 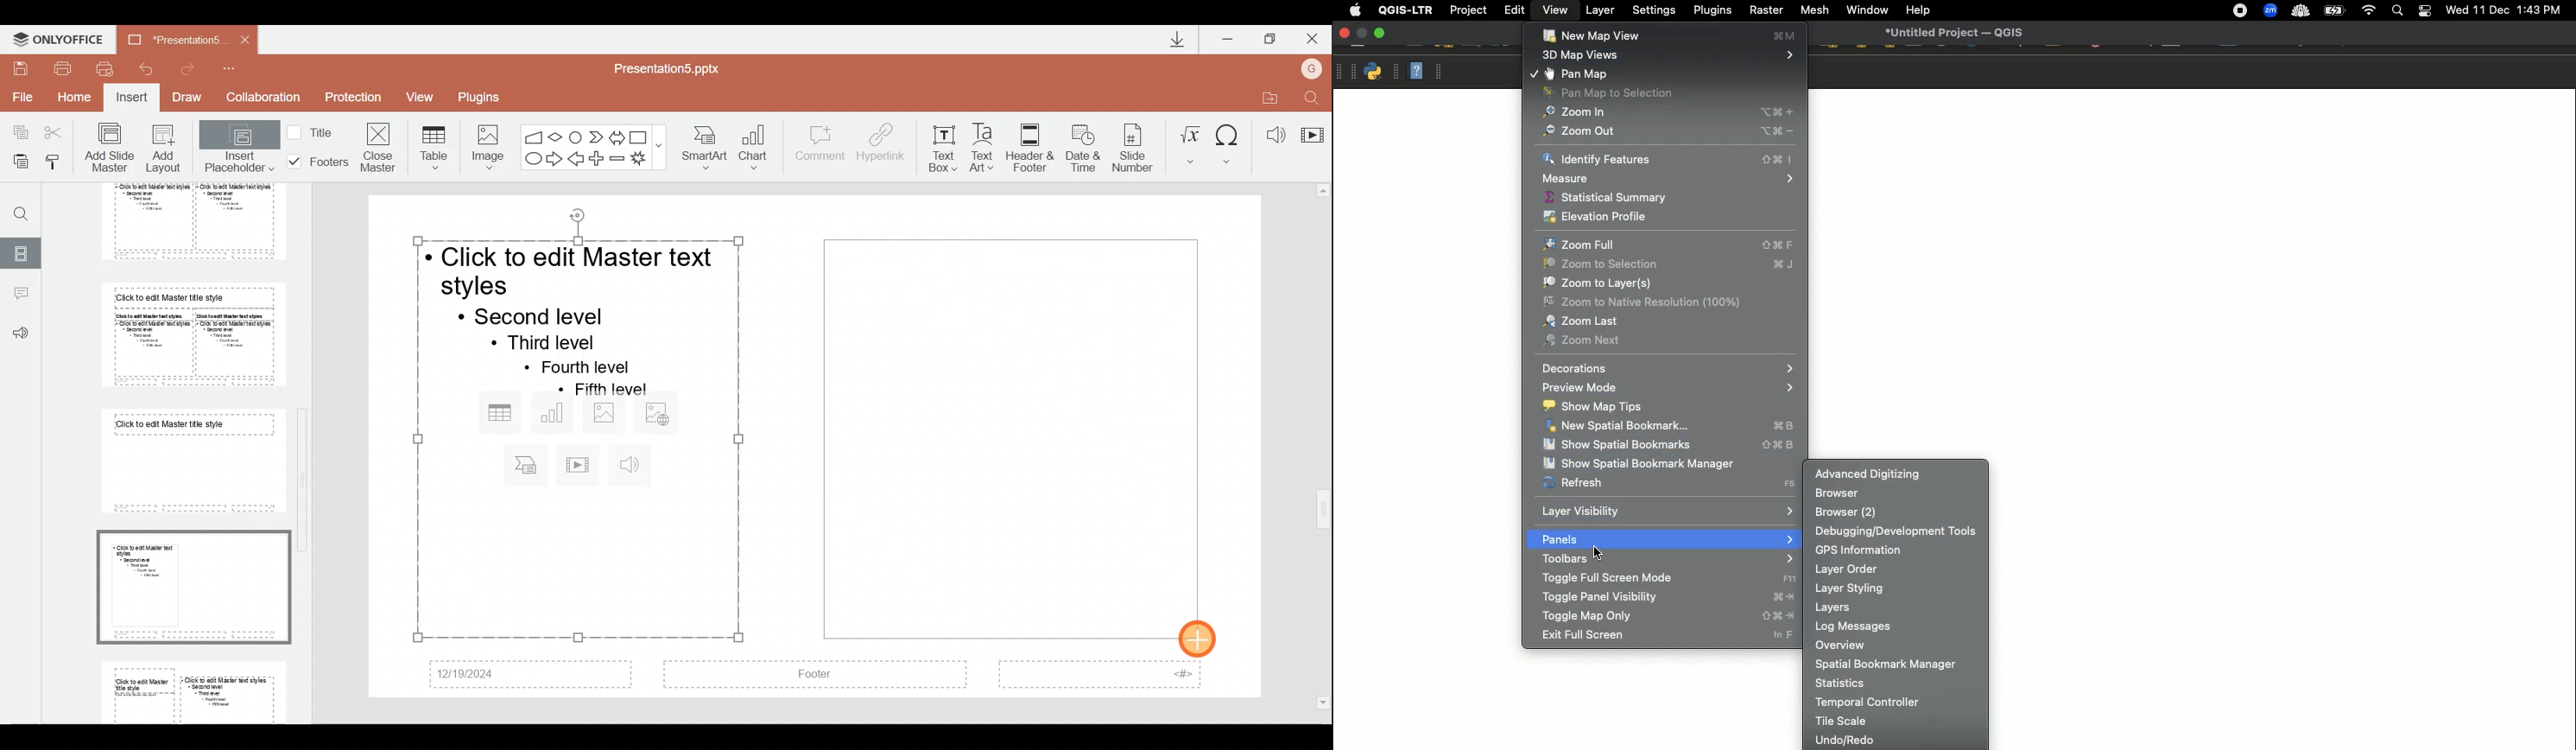 What do you see at coordinates (166, 39) in the screenshot?
I see `Document name` at bounding box center [166, 39].